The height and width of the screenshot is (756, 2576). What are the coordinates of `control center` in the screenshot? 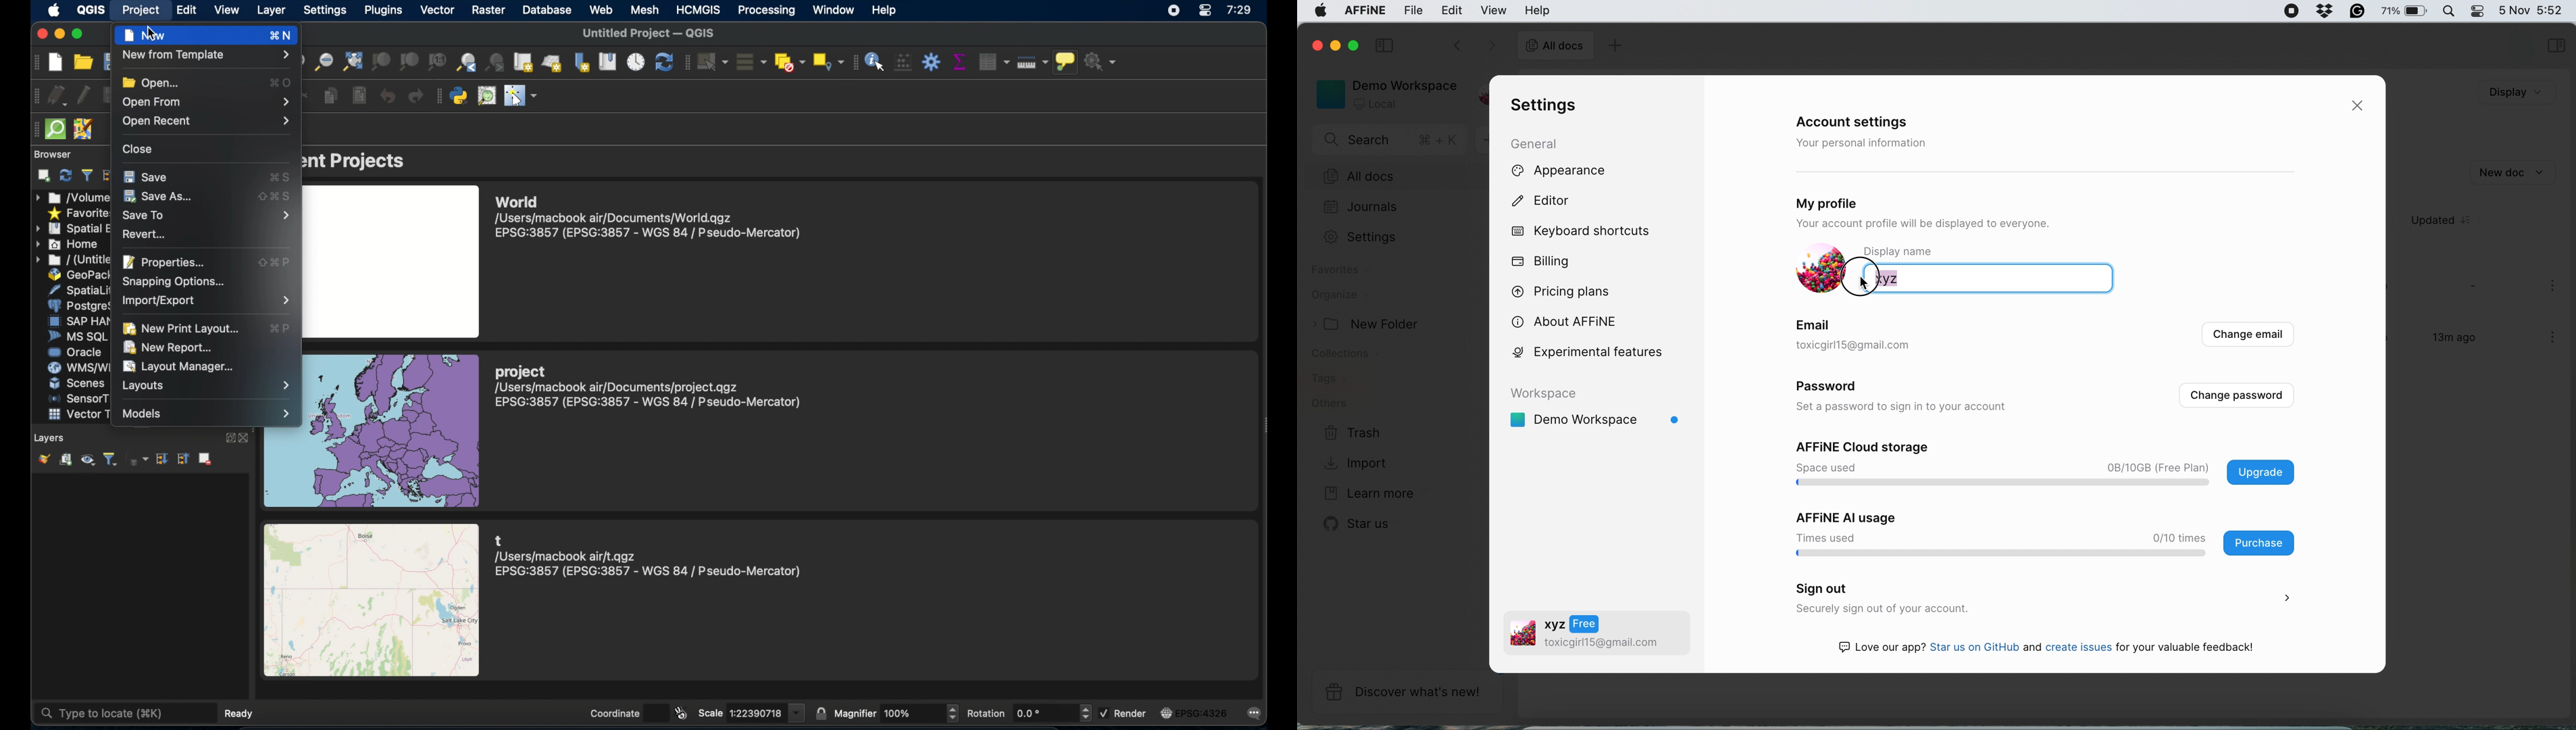 It's located at (1205, 11).